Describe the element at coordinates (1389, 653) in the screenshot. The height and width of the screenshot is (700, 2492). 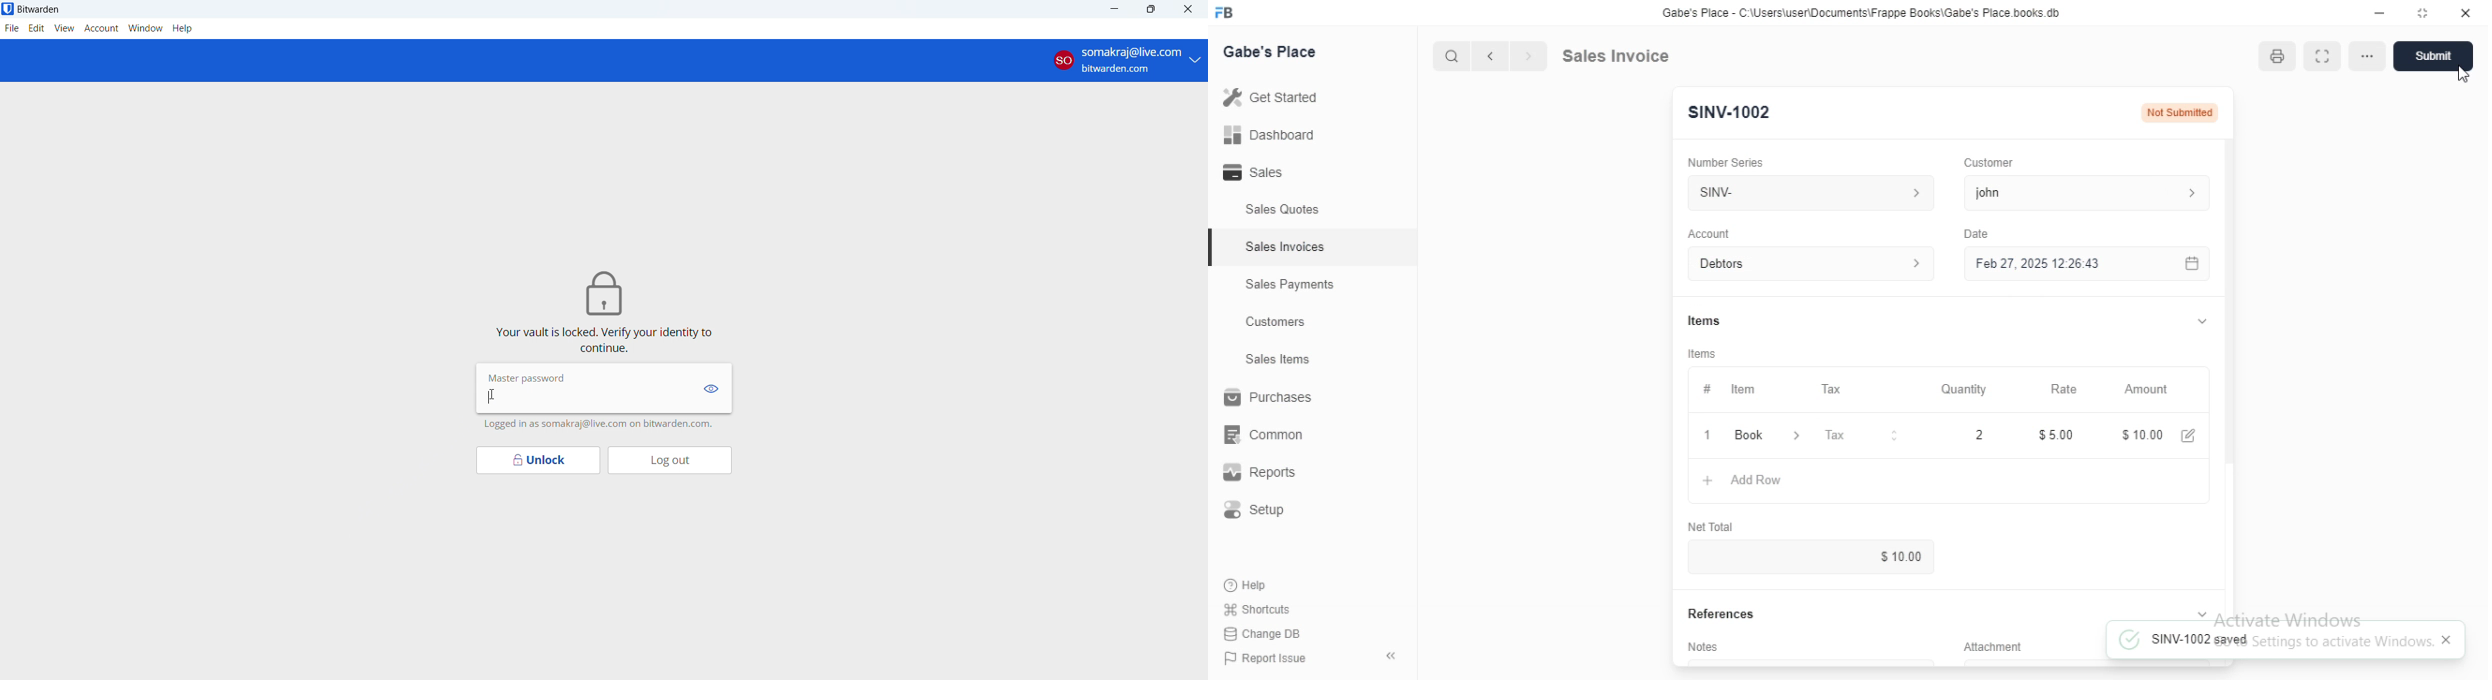
I see `collapse` at that location.